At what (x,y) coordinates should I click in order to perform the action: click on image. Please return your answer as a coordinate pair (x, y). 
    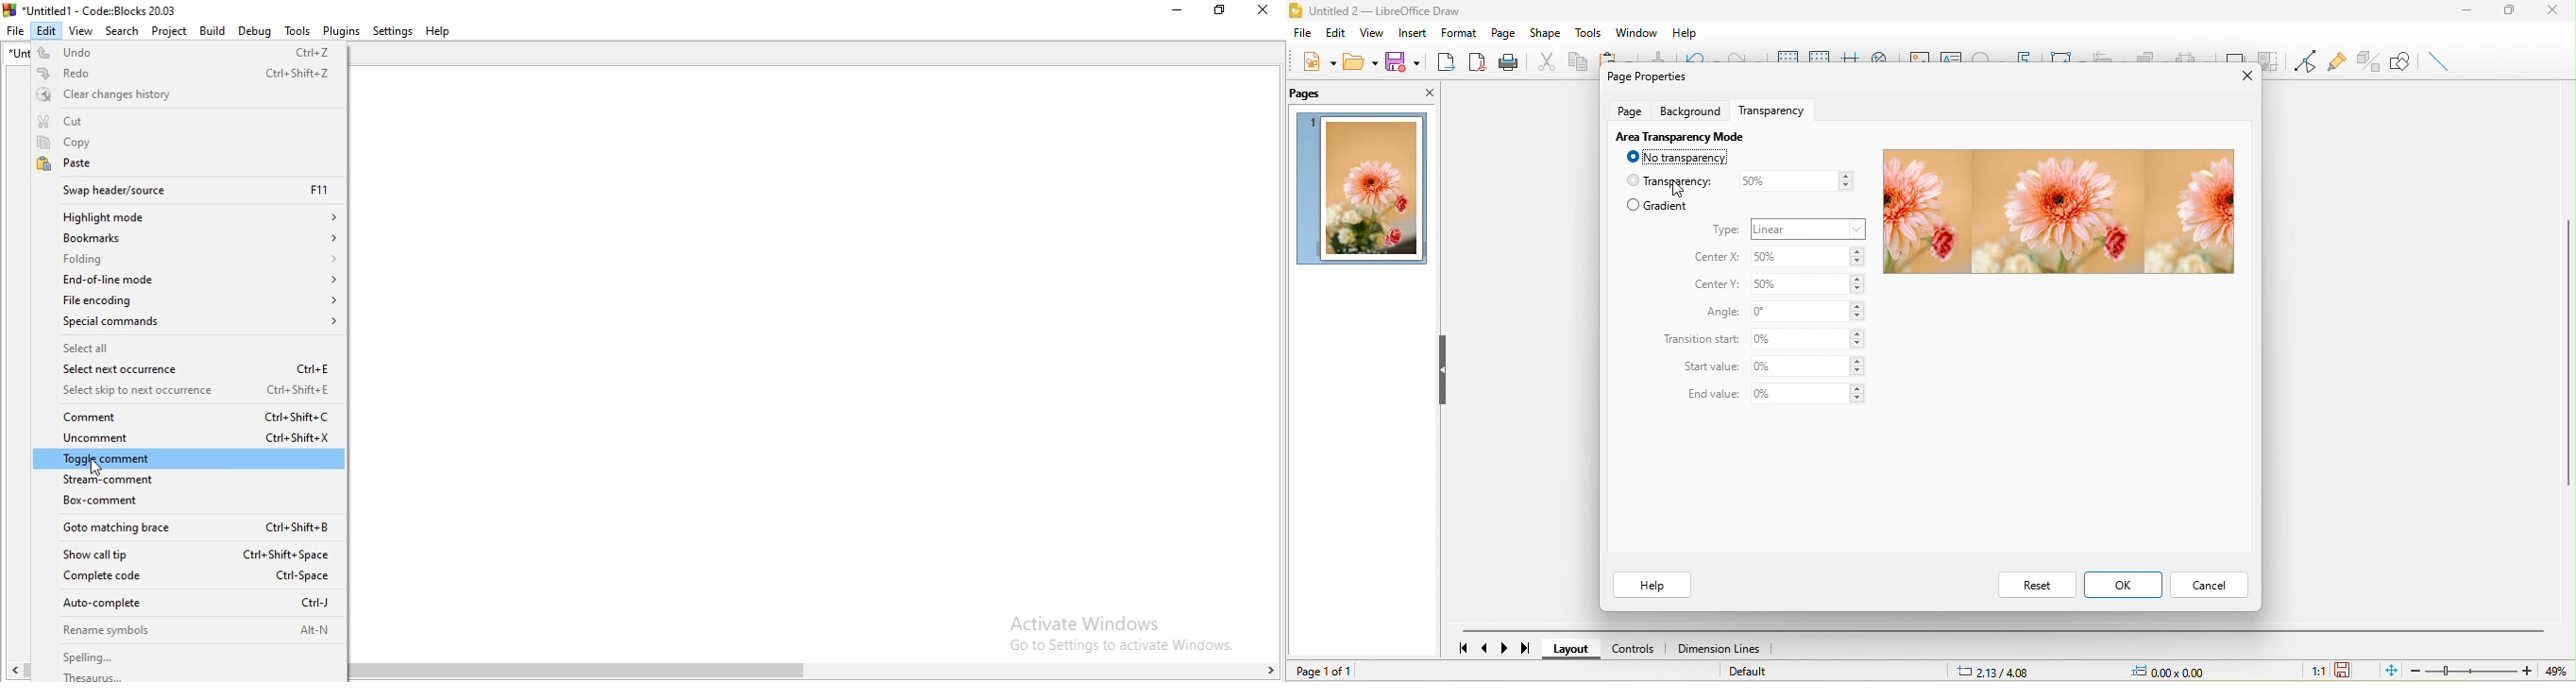
    Looking at the image, I should click on (2061, 209).